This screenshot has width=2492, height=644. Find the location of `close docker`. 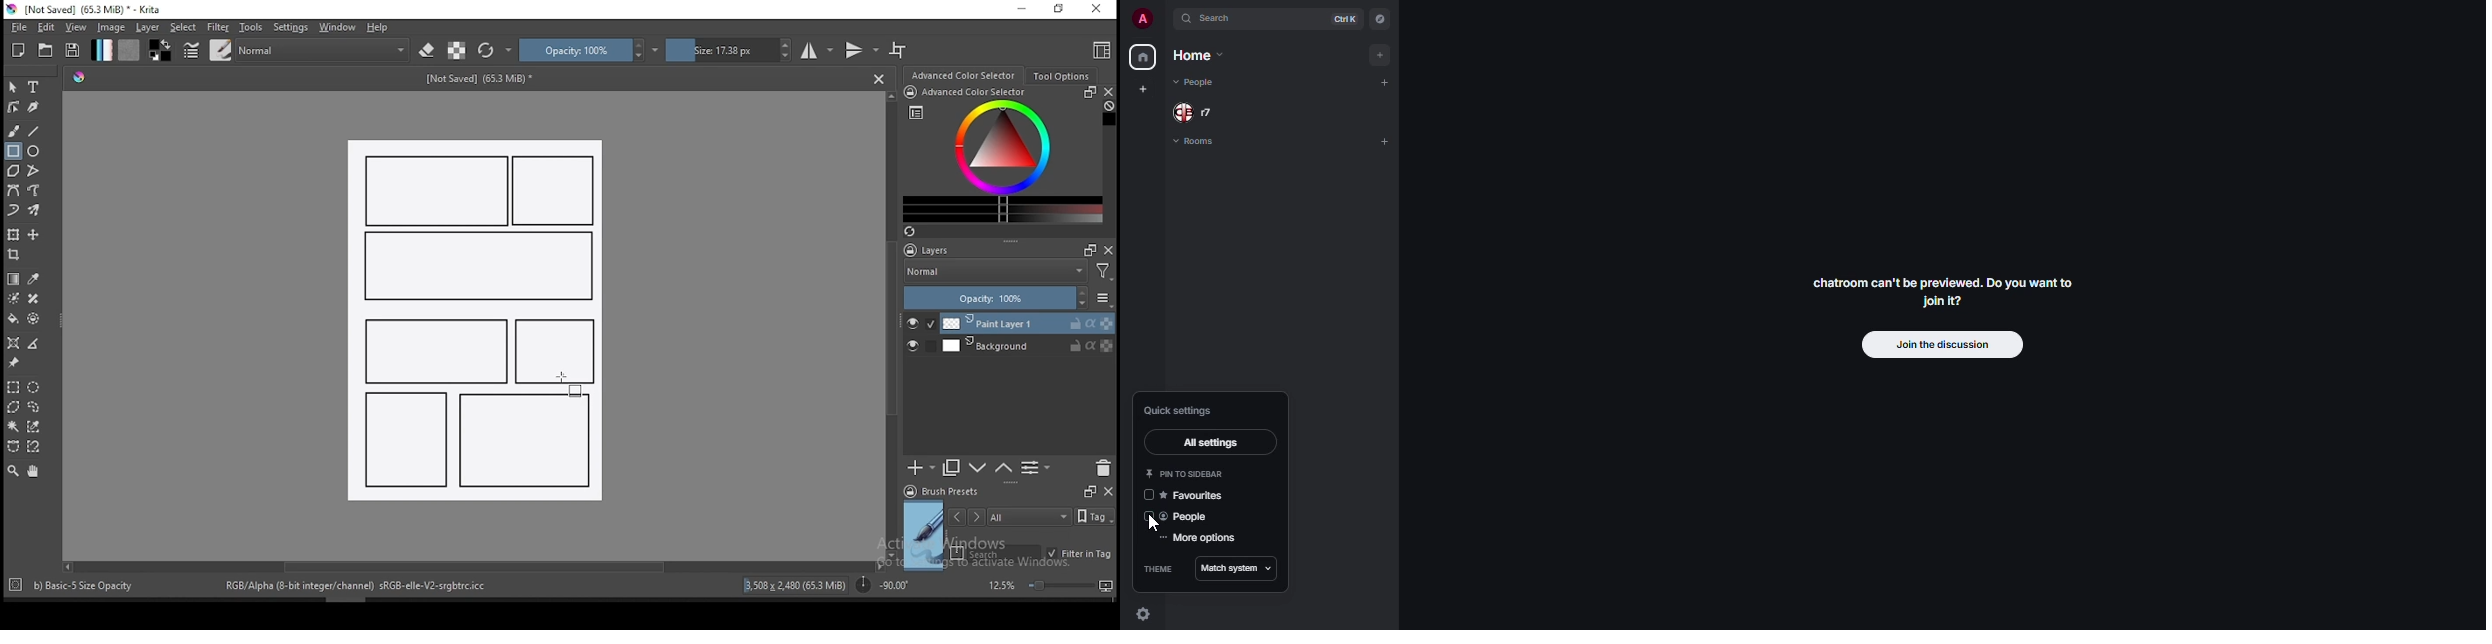

close docker is located at coordinates (1108, 92).